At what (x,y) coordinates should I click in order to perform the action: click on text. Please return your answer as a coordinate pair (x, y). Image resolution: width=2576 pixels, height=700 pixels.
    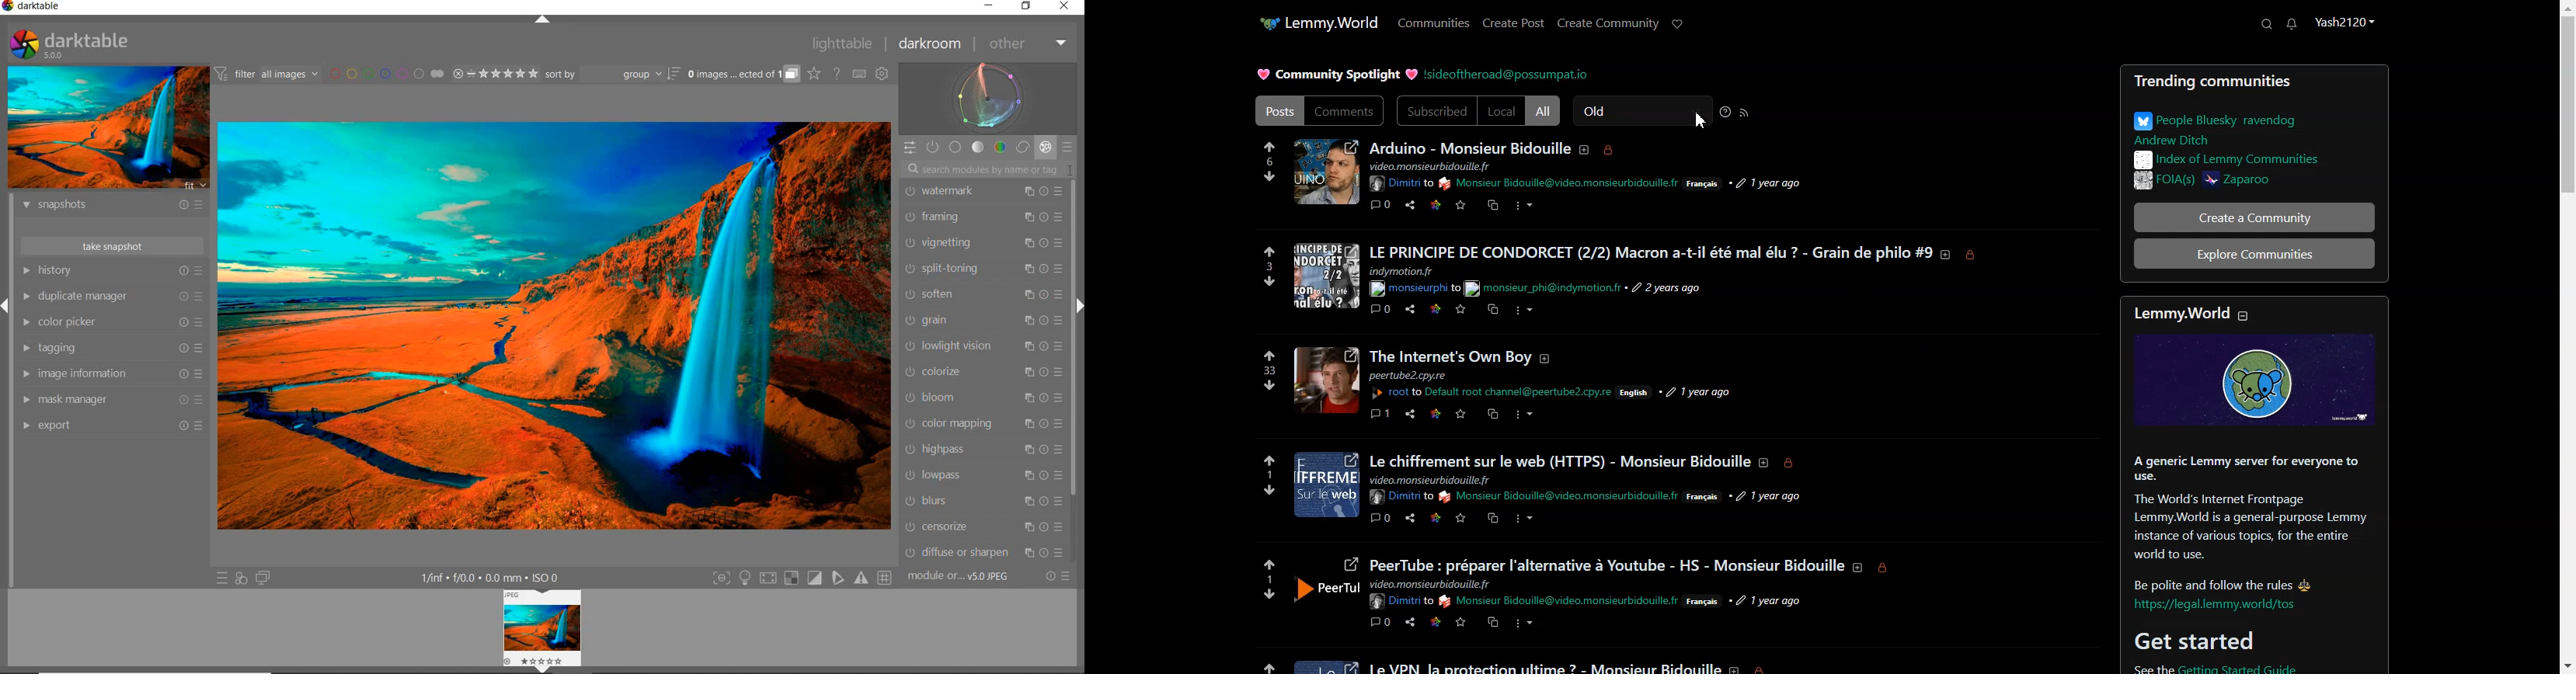
    Looking at the image, I should click on (1547, 665).